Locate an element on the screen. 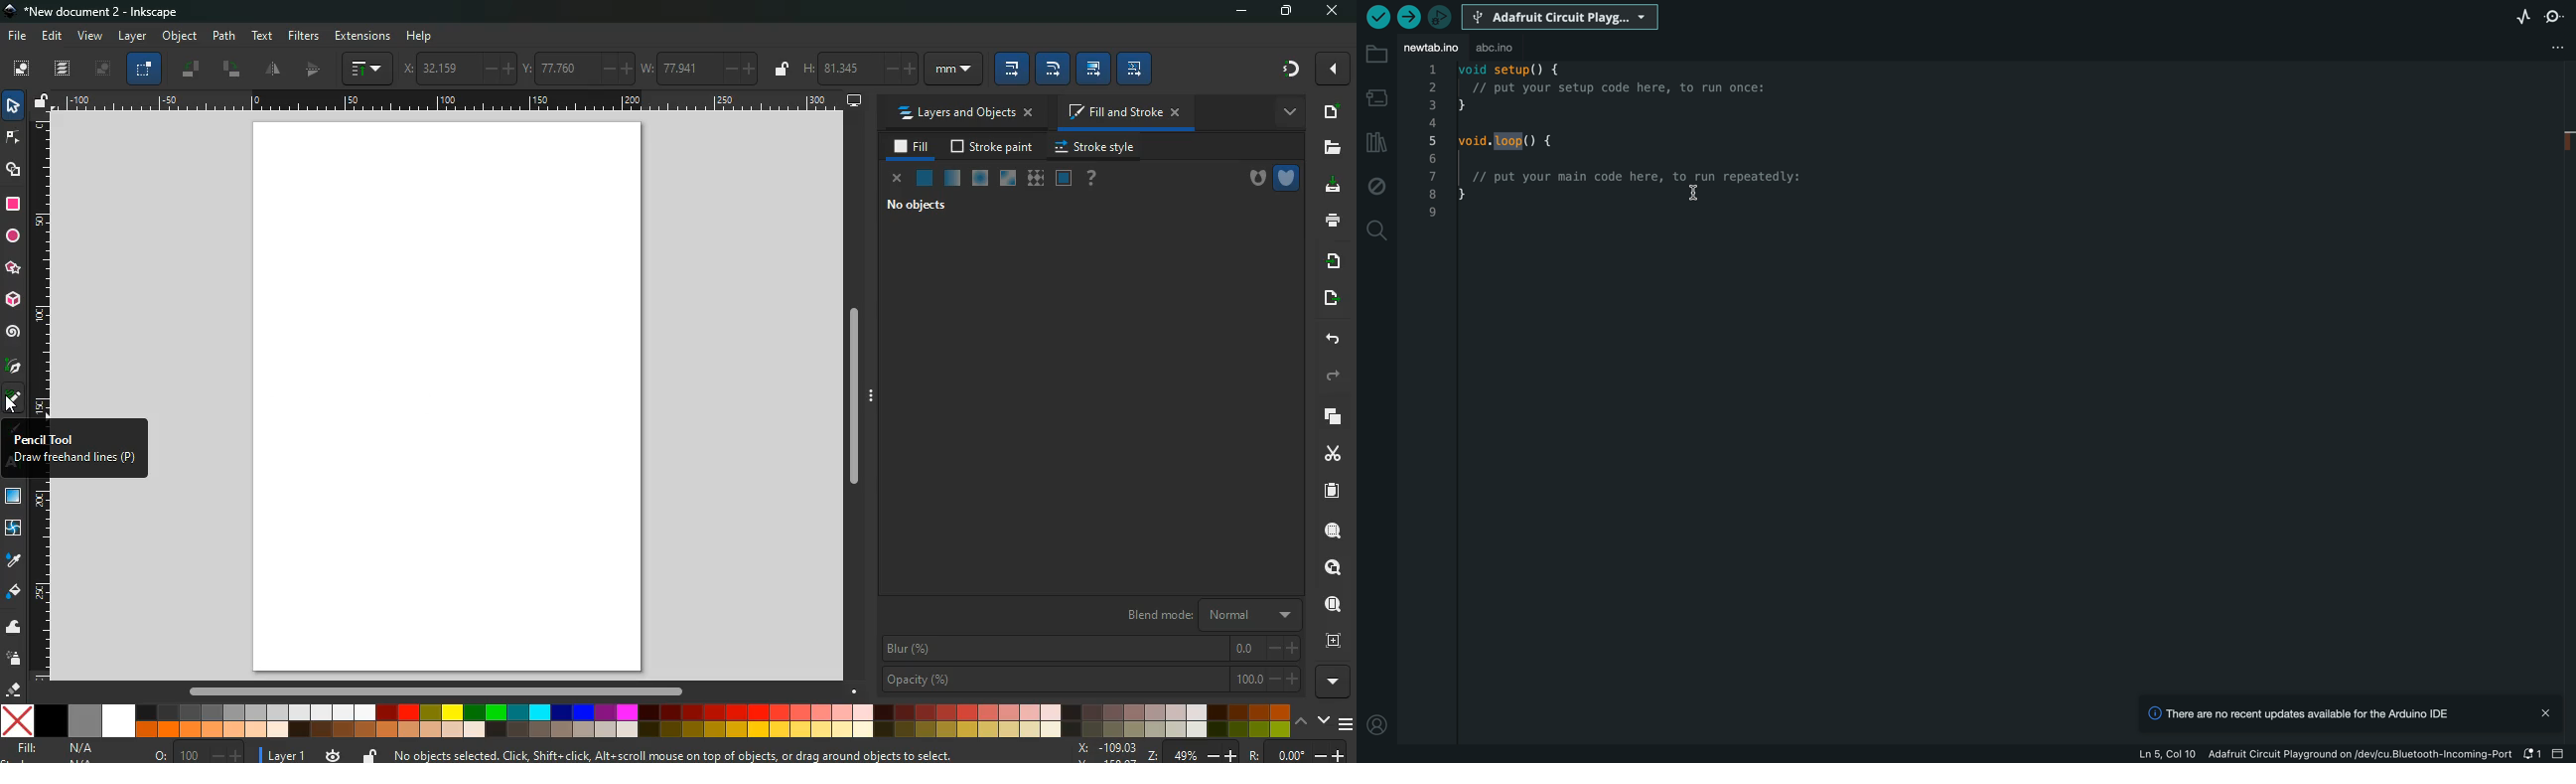  file is located at coordinates (15, 38).